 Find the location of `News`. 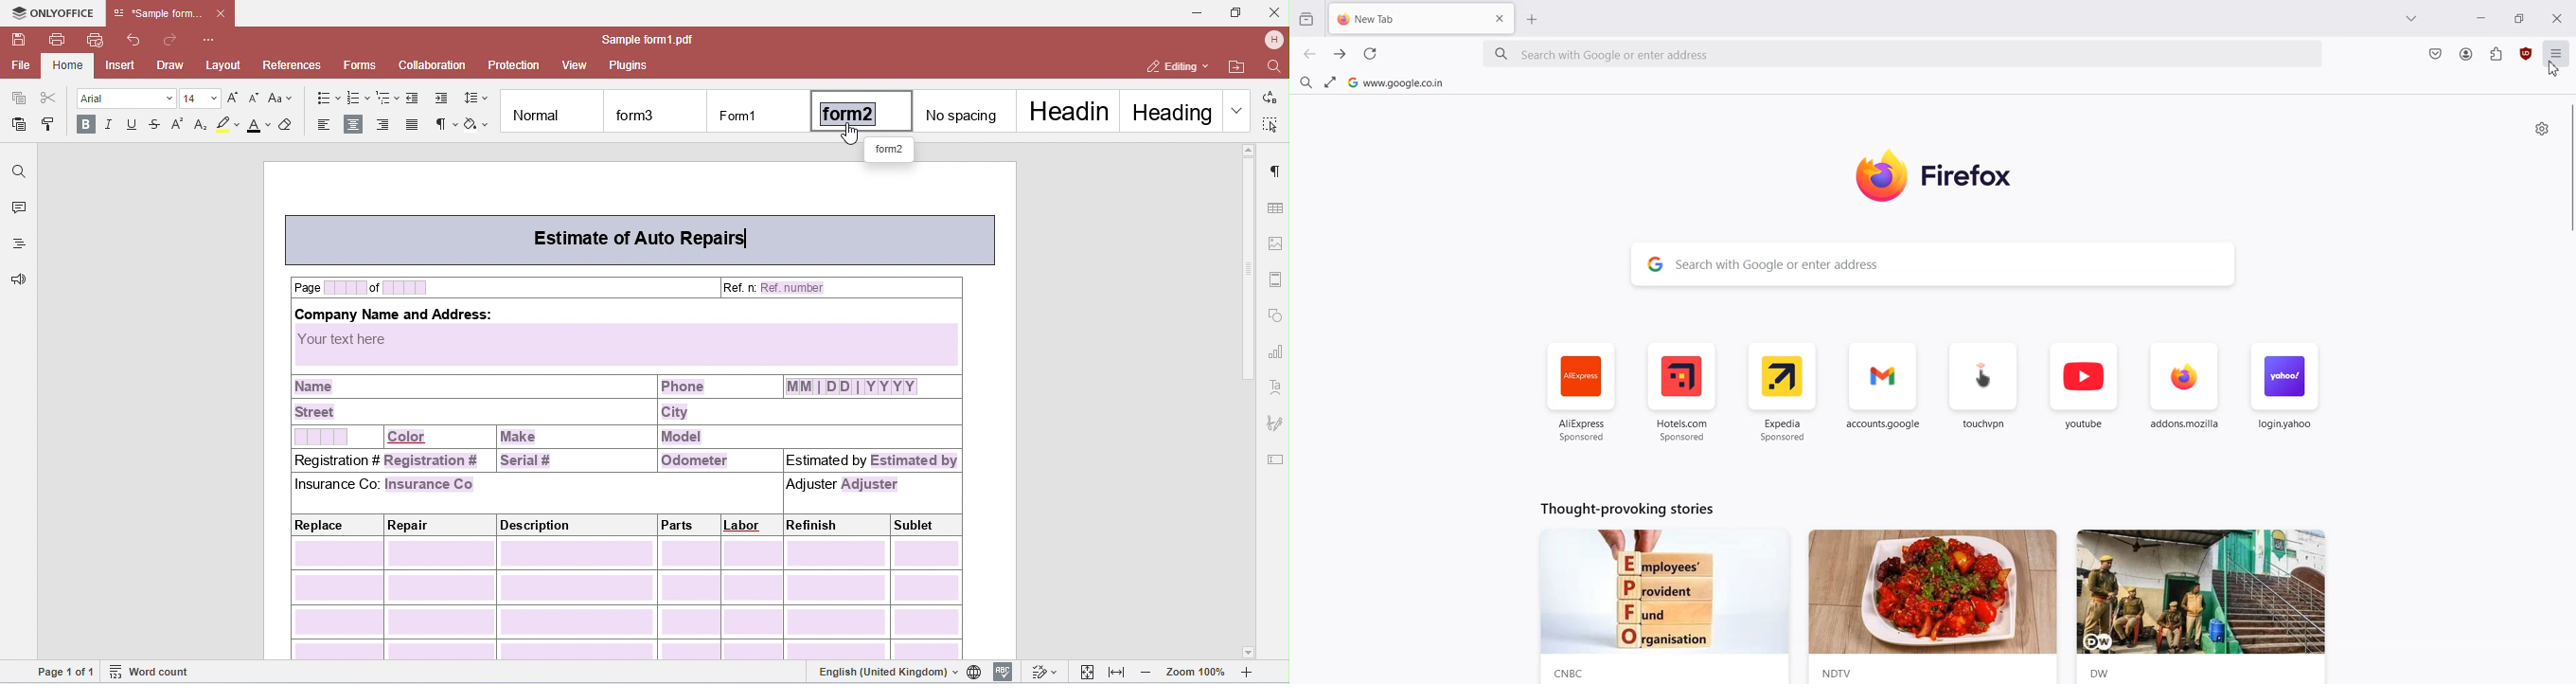

News is located at coordinates (1662, 607).